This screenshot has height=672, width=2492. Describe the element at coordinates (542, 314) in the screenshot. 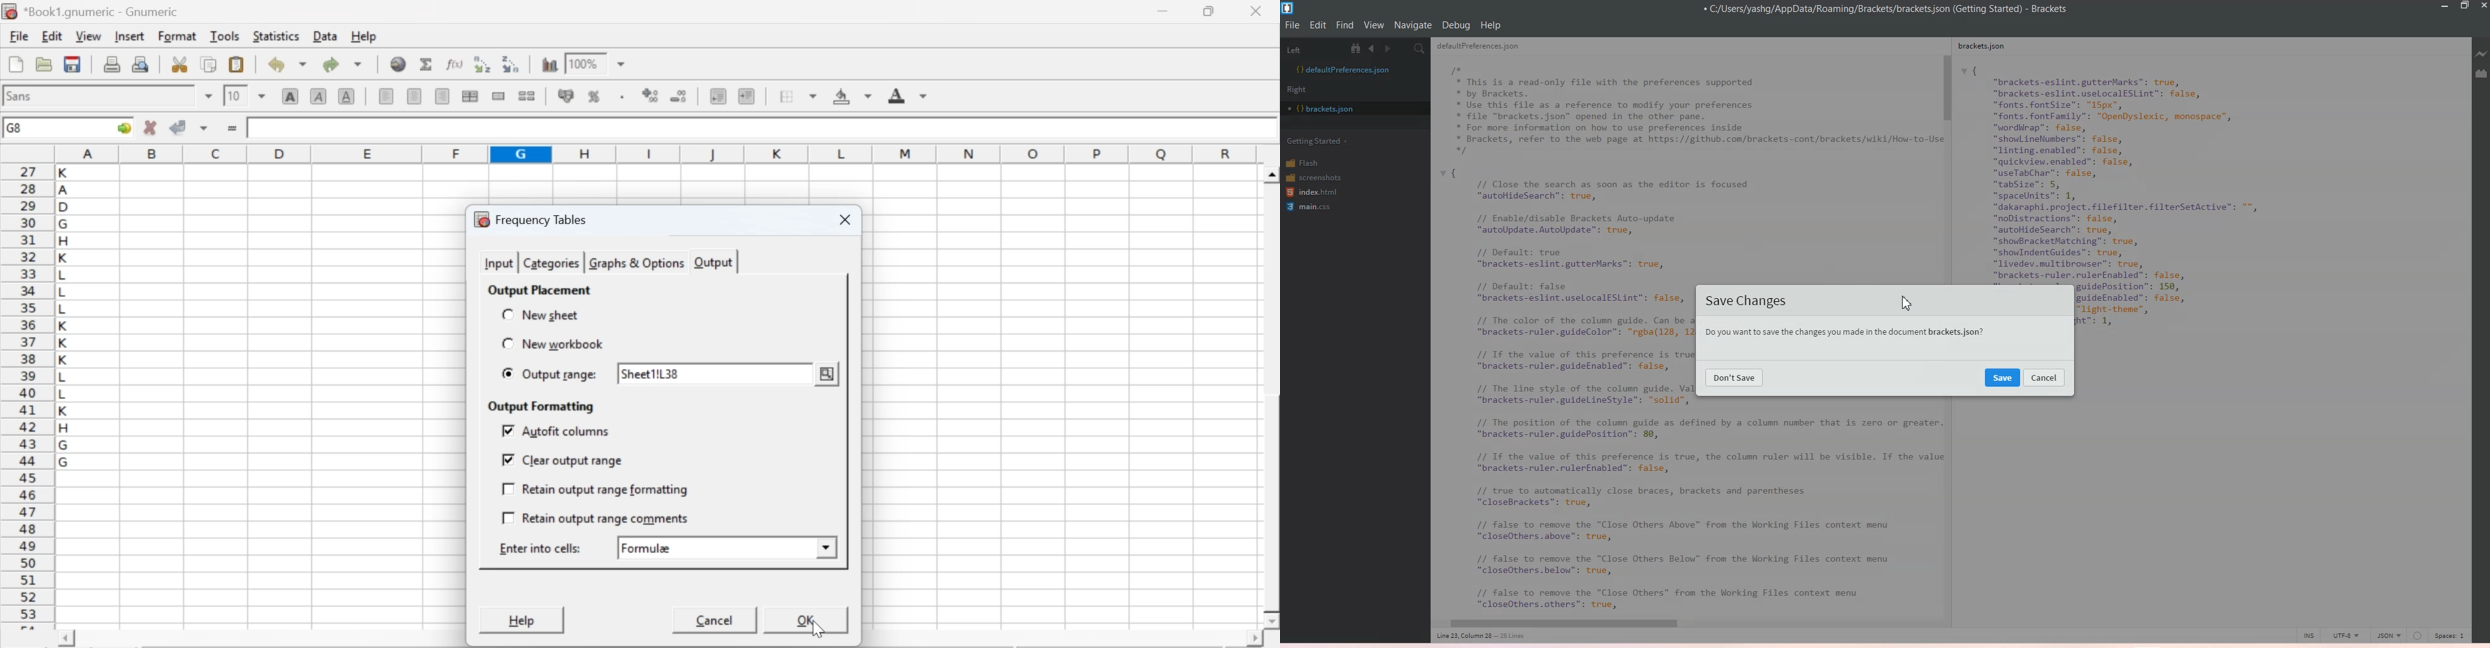

I see `new sheet` at that location.